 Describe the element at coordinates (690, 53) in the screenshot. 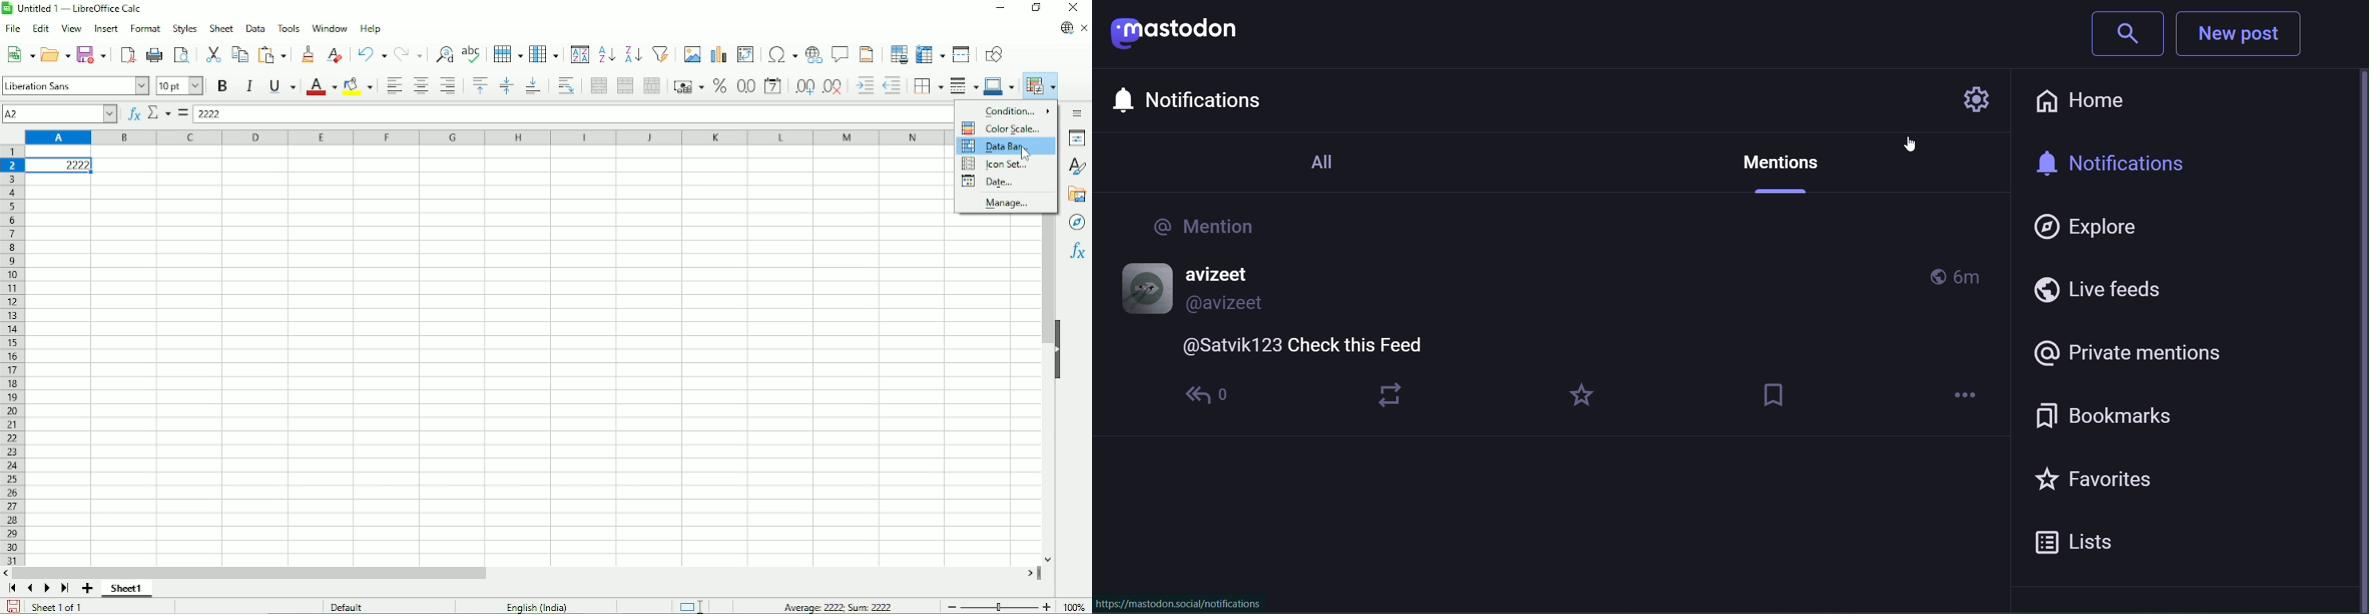

I see `Insert Image ` at that location.